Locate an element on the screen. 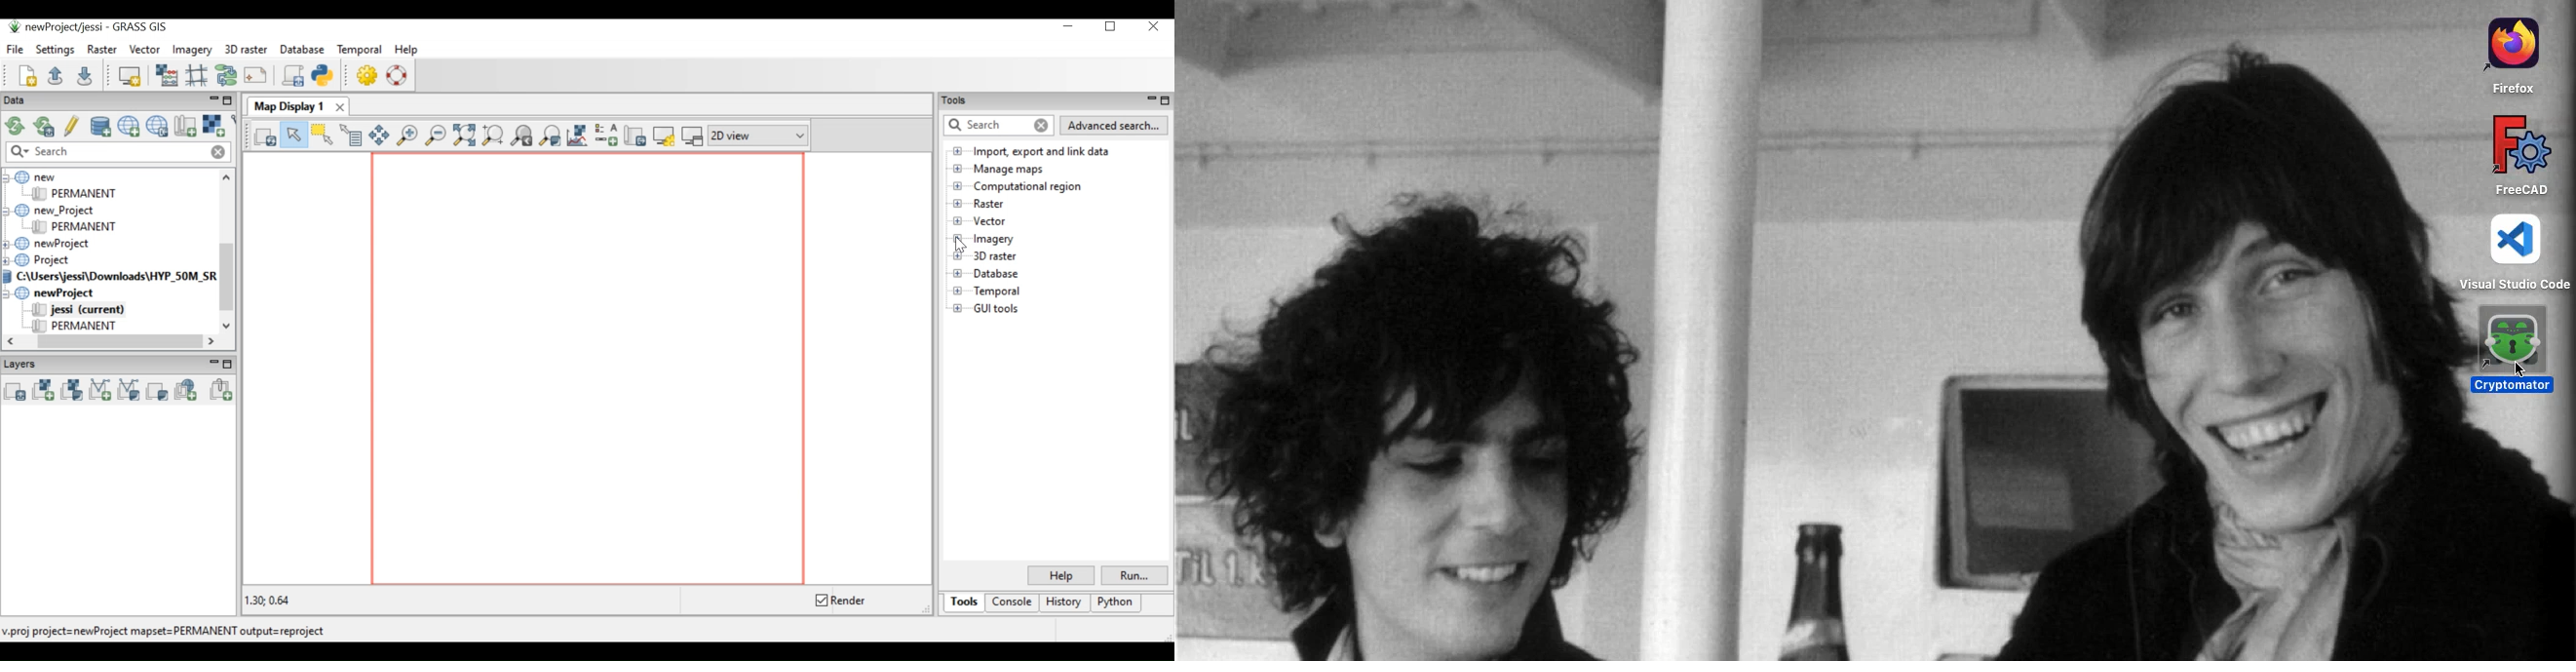 Image resolution: width=2576 pixels, height=672 pixels. 1.30: 0.64 is located at coordinates (269, 599).